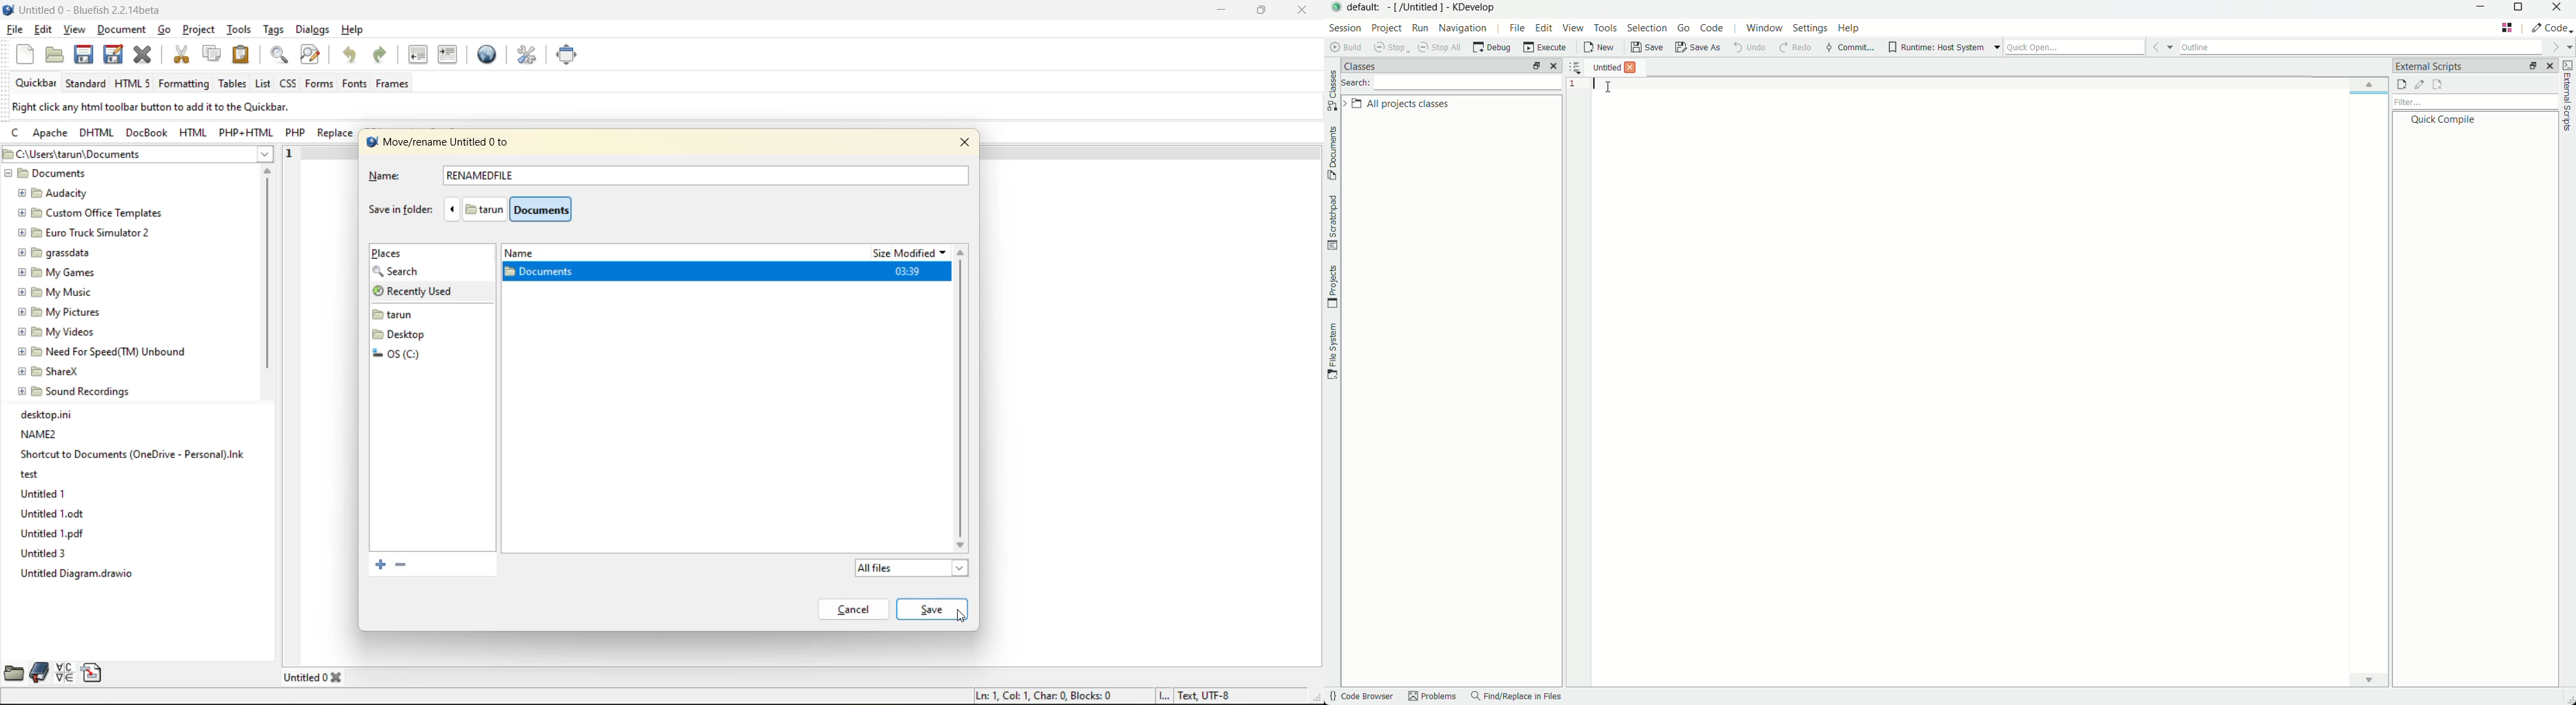 Image resolution: width=2576 pixels, height=728 pixels. What do you see at coordinates (399, 86) in the screenshot?
I see `frames` at bounding box center [399, 86].